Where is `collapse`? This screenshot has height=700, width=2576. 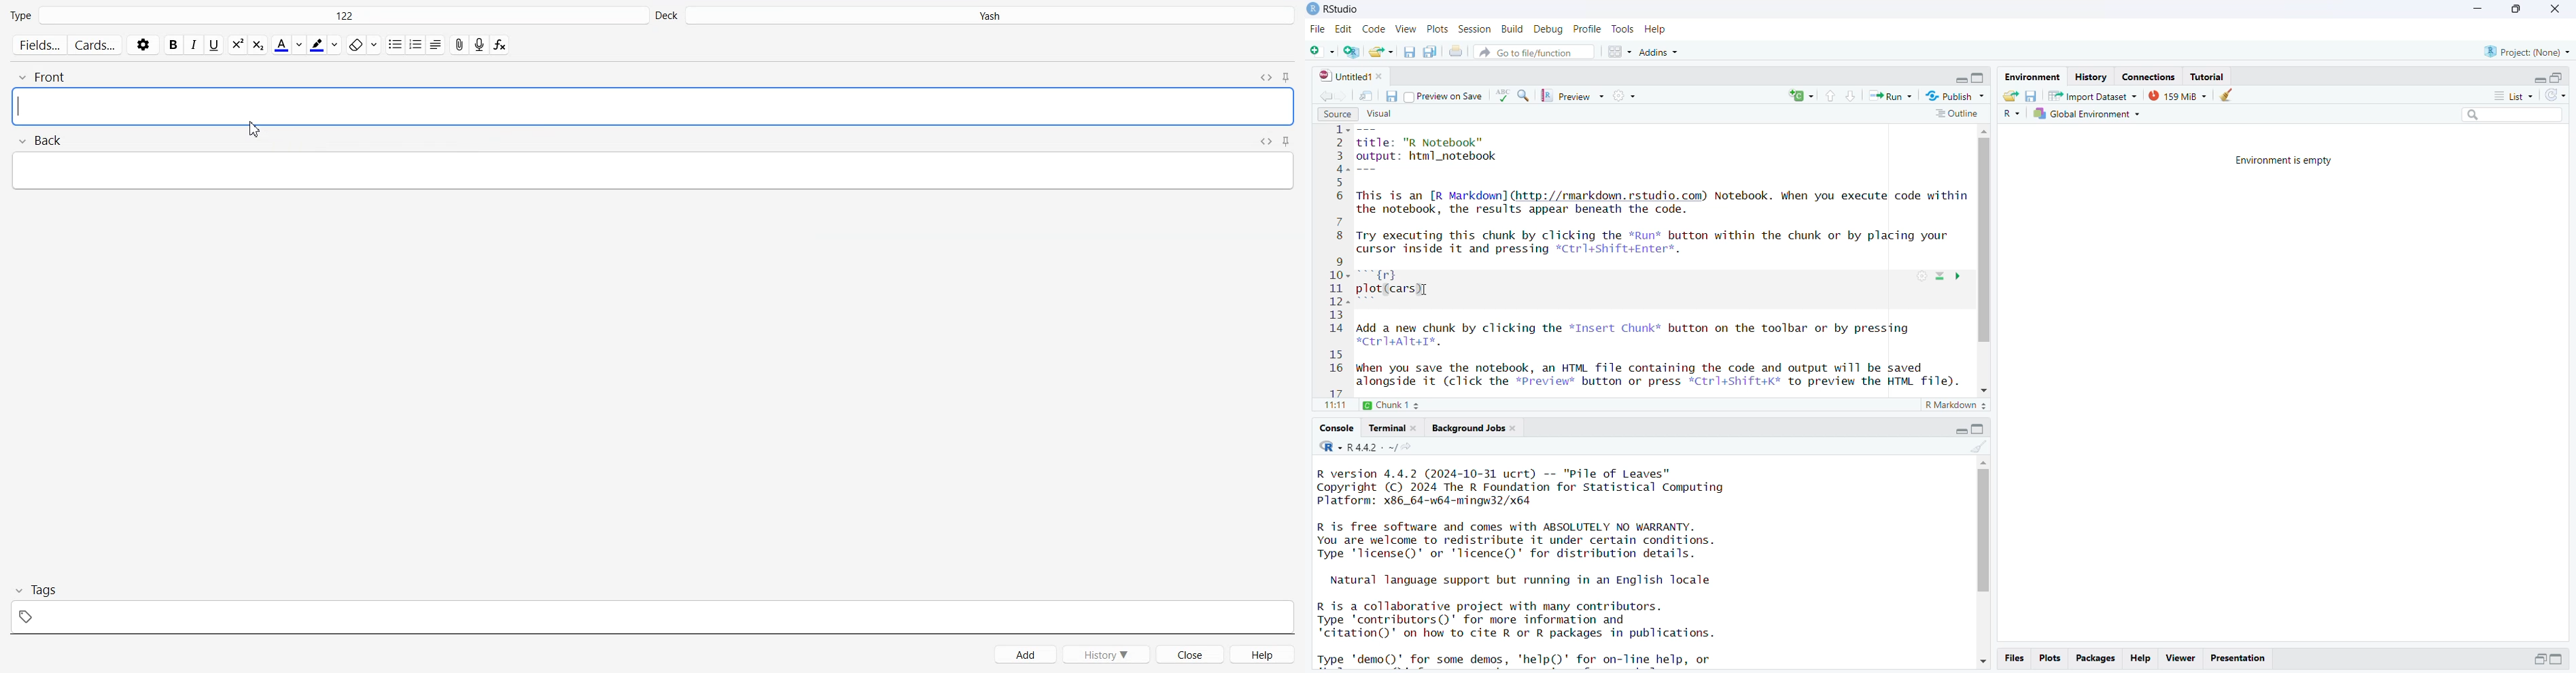
collapse is located at coordinates (1979, 429).